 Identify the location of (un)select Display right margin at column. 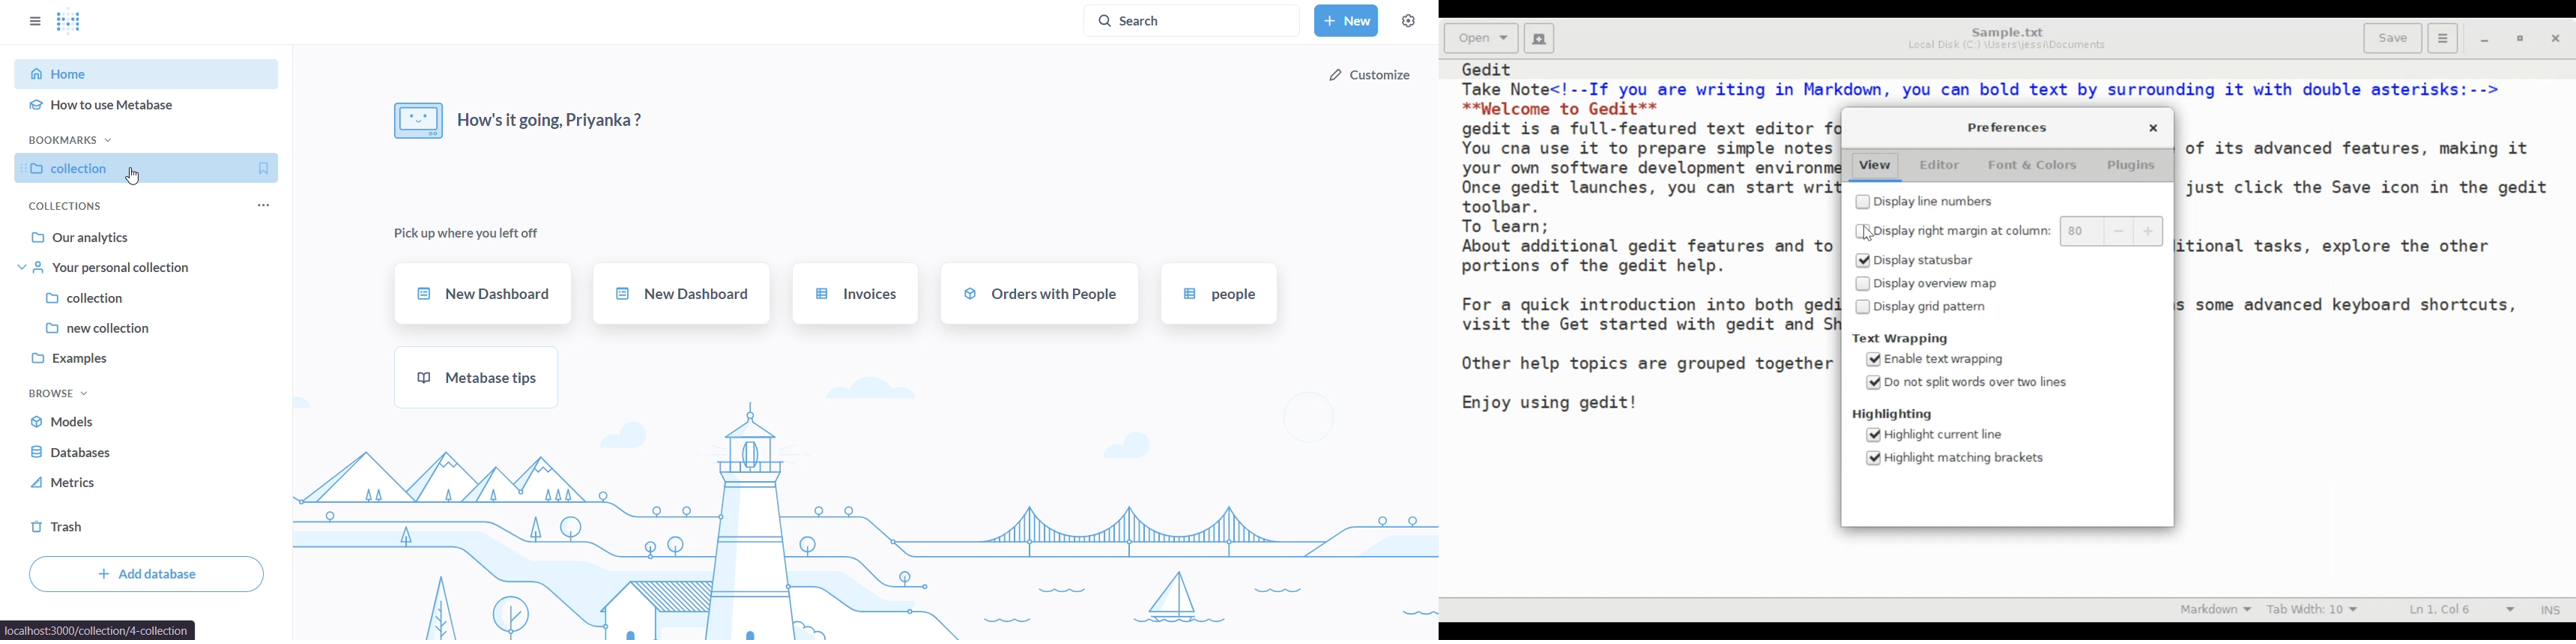
(1952, 231).